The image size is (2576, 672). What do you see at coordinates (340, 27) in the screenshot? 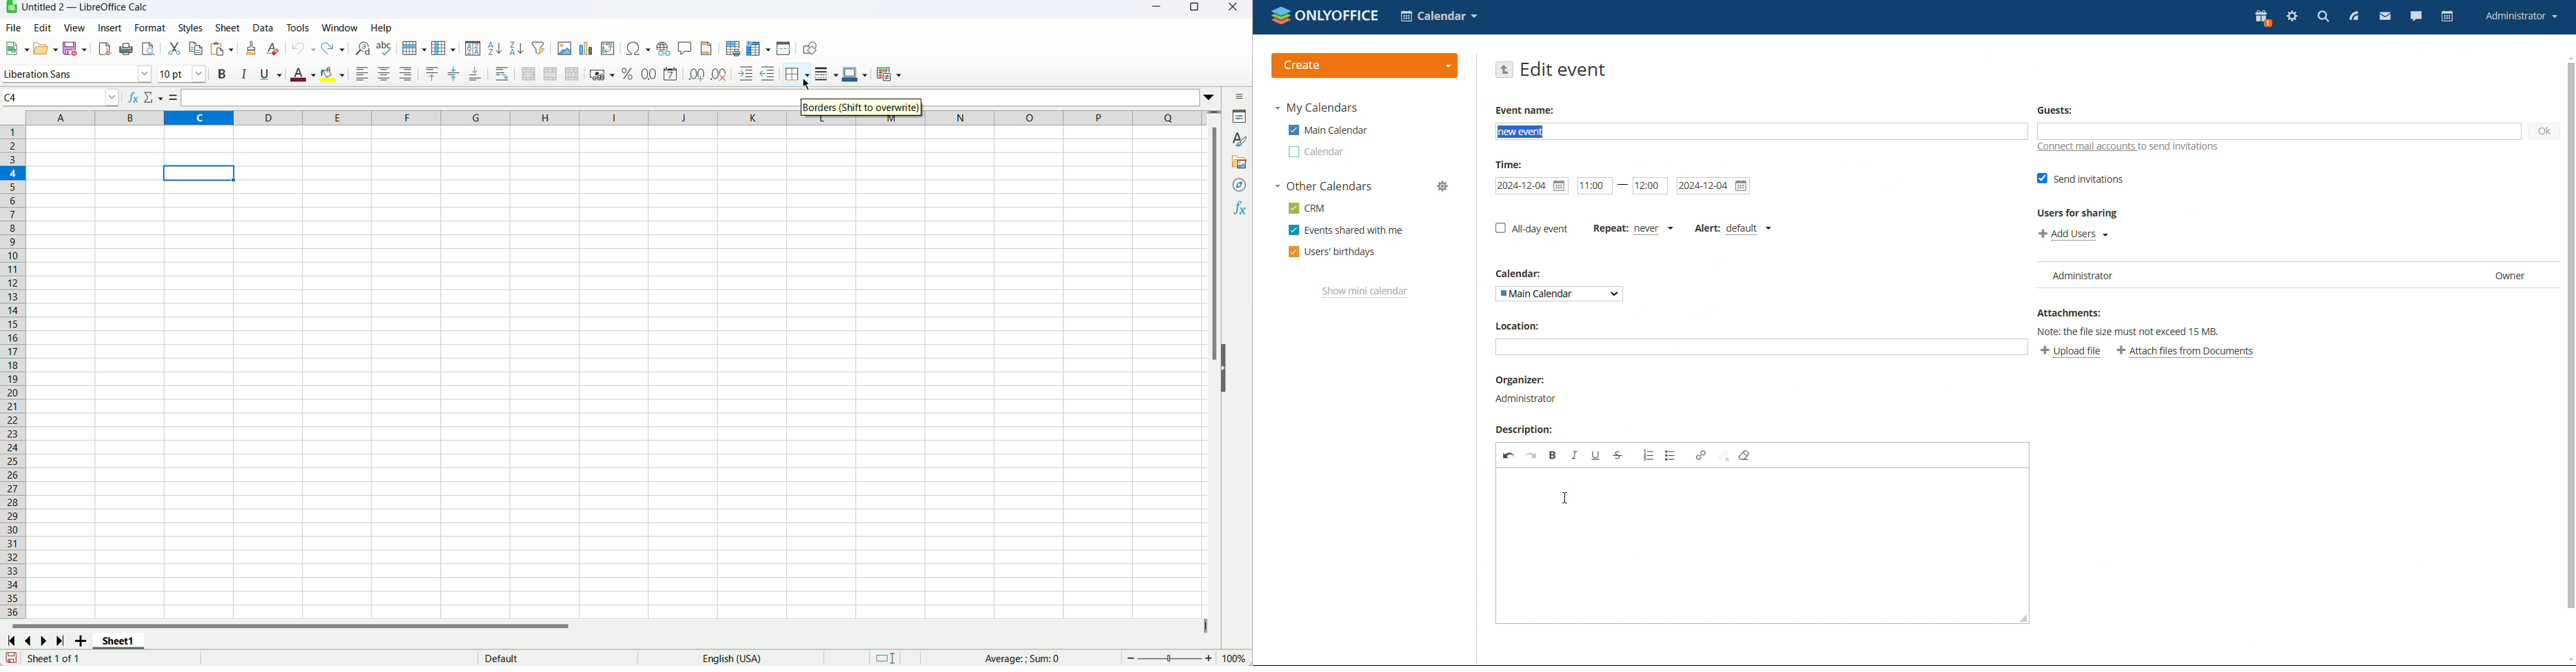
I see `Window` at bounding box center [340, 27].